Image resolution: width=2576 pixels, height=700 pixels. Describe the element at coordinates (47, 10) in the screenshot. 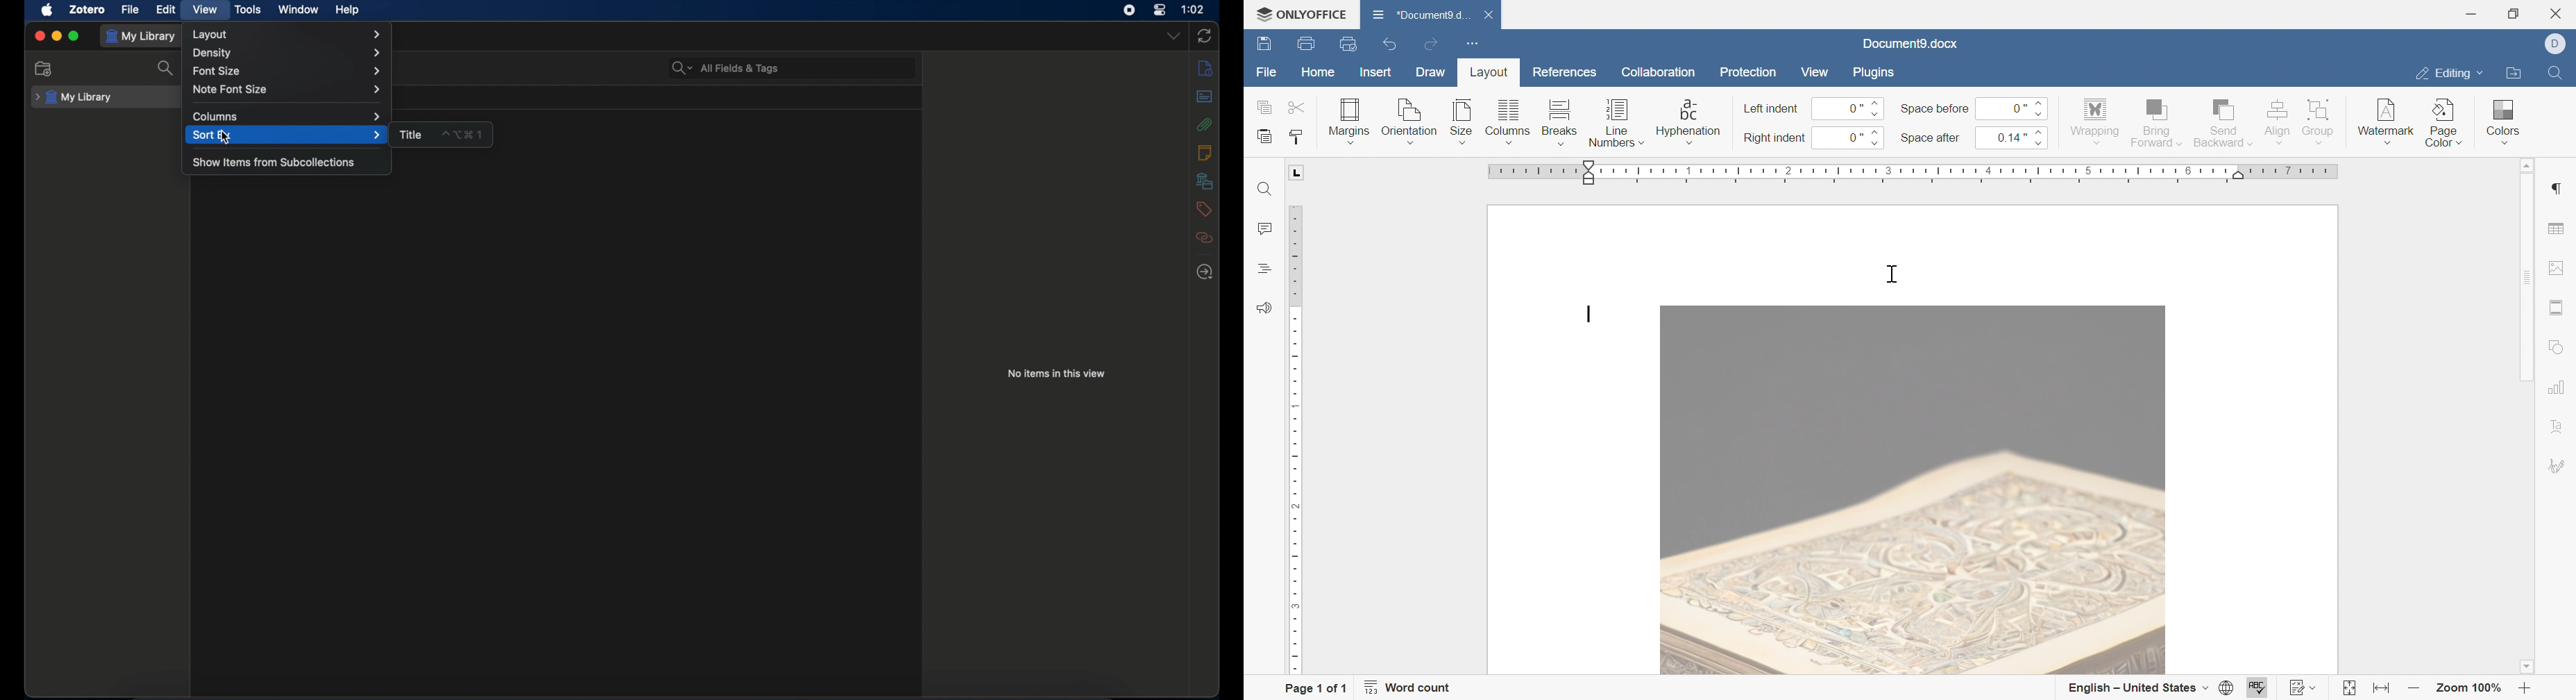

I see `apple` at that location.